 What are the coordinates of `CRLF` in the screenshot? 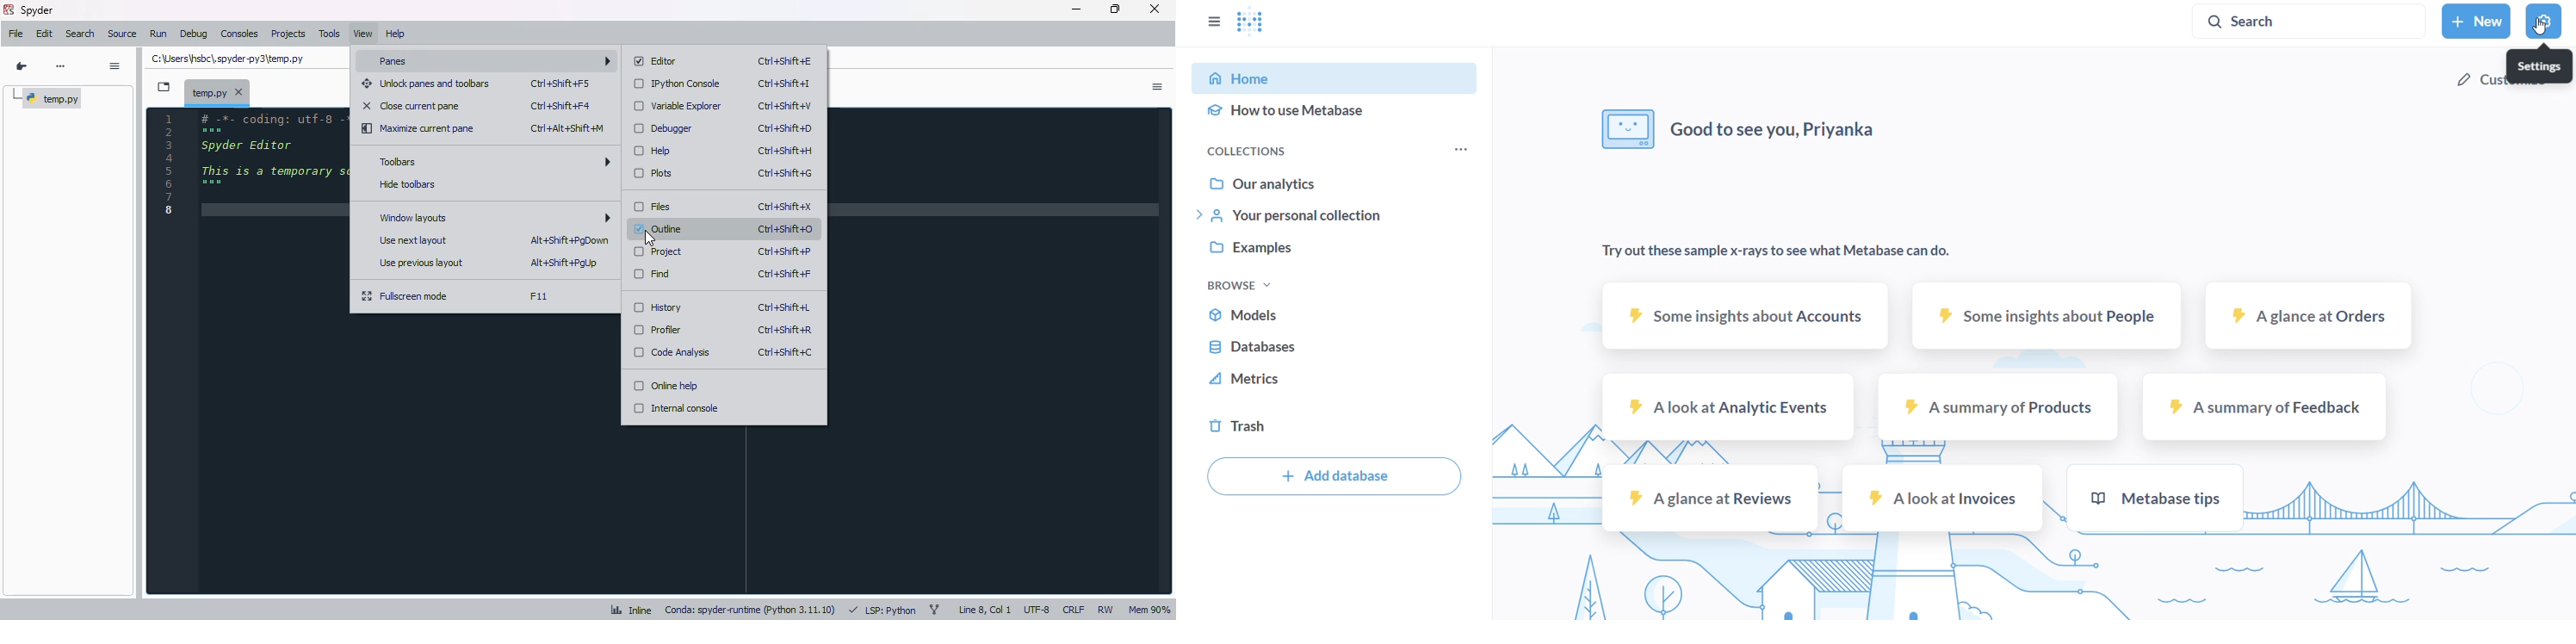 It's located at (1074, 610).